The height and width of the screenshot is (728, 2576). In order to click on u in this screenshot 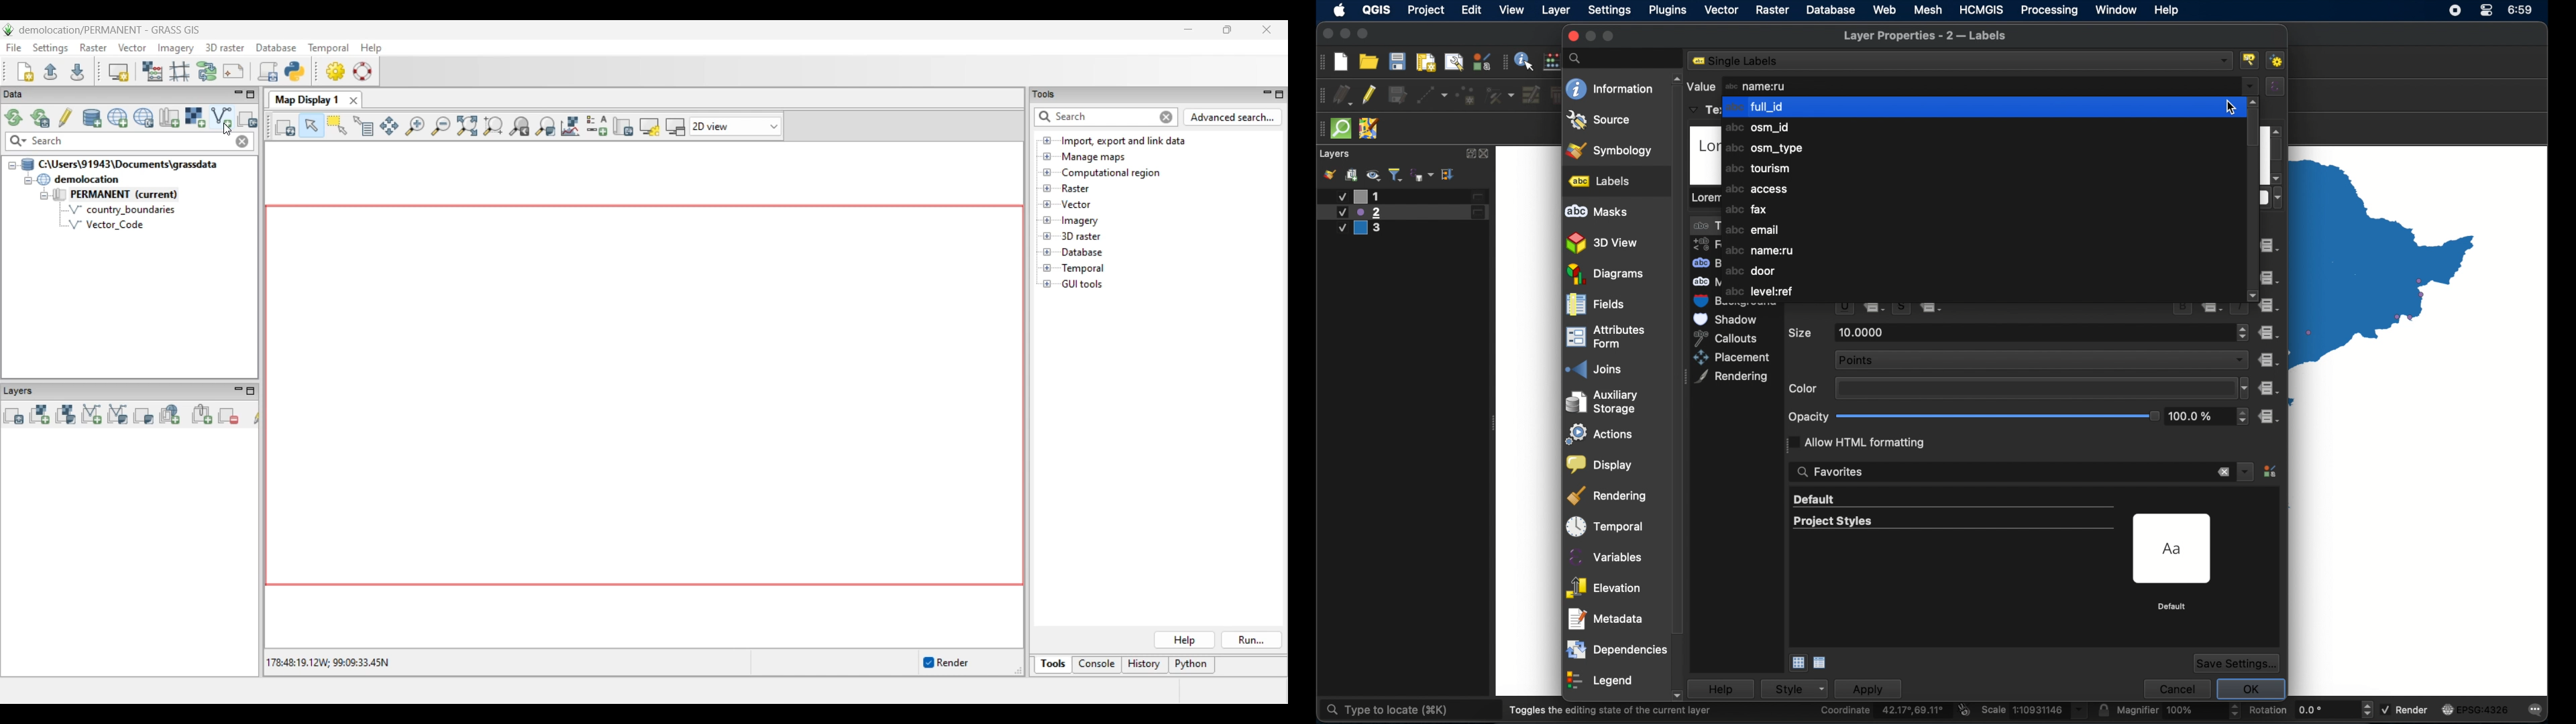, I will do `click(1843, 310)`.